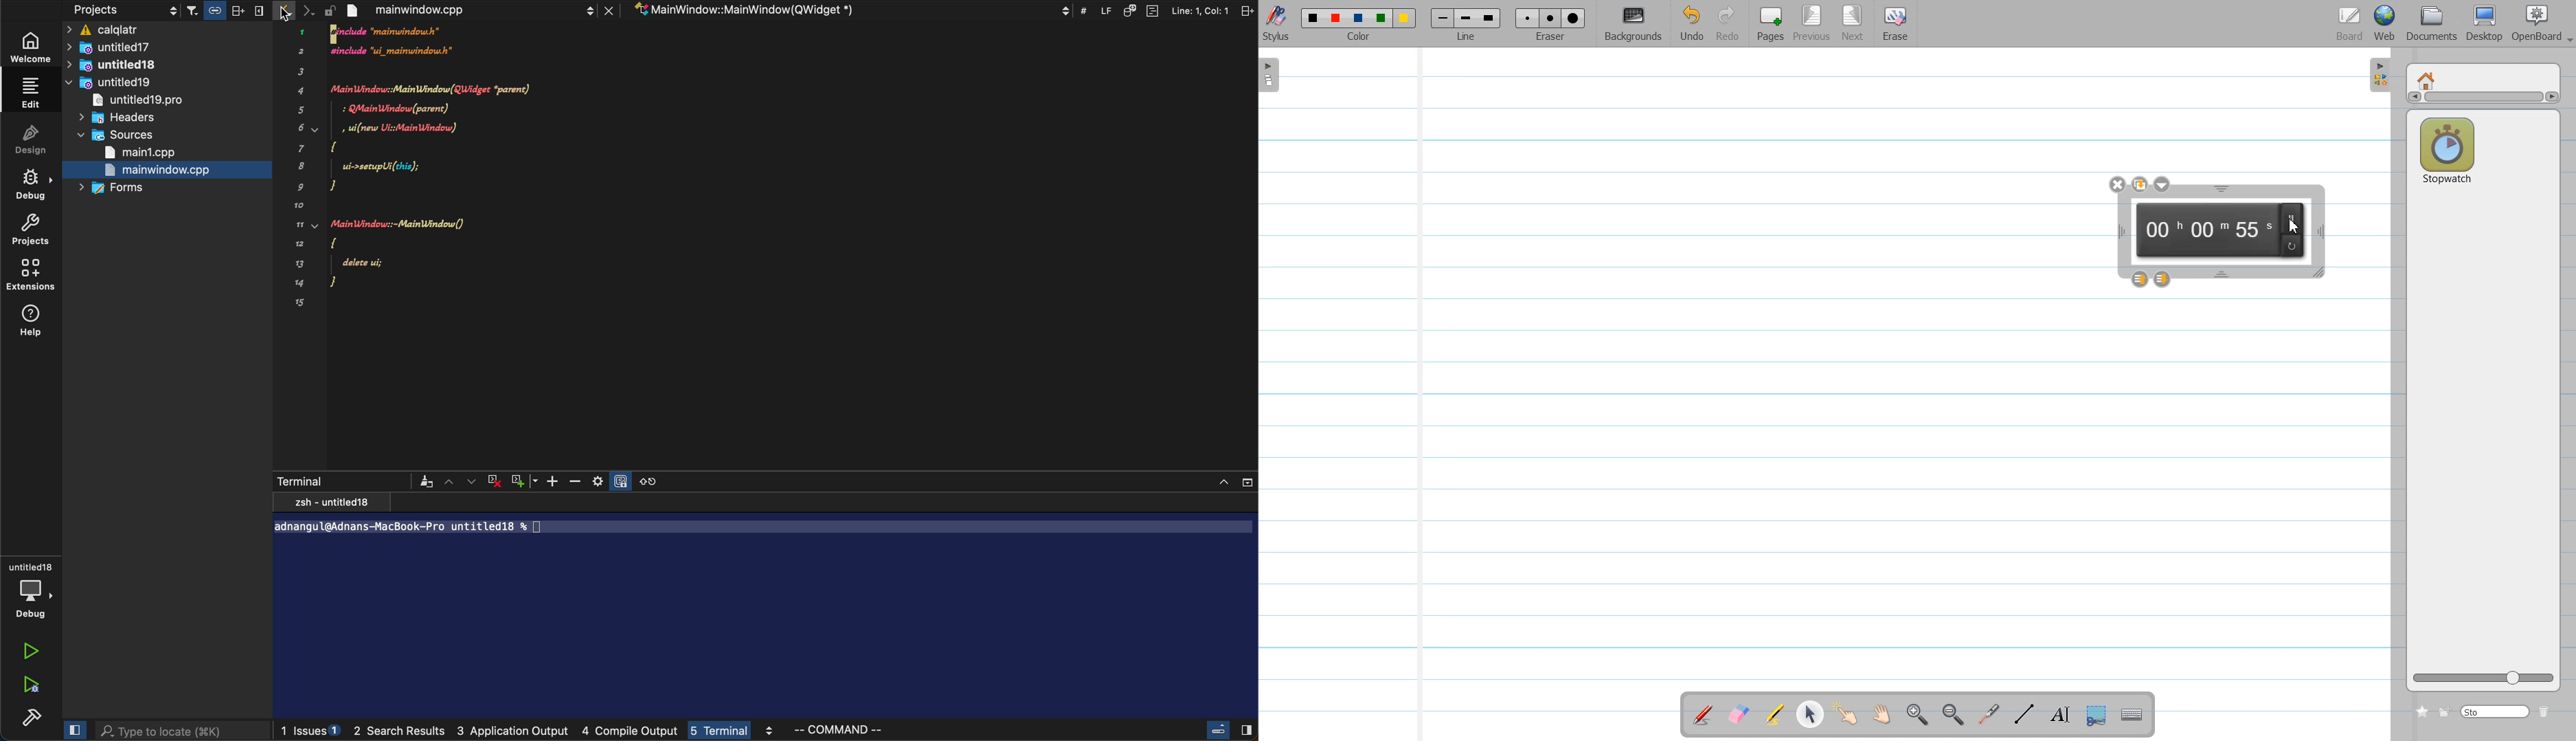  I want to click on context, so click(848, 10).